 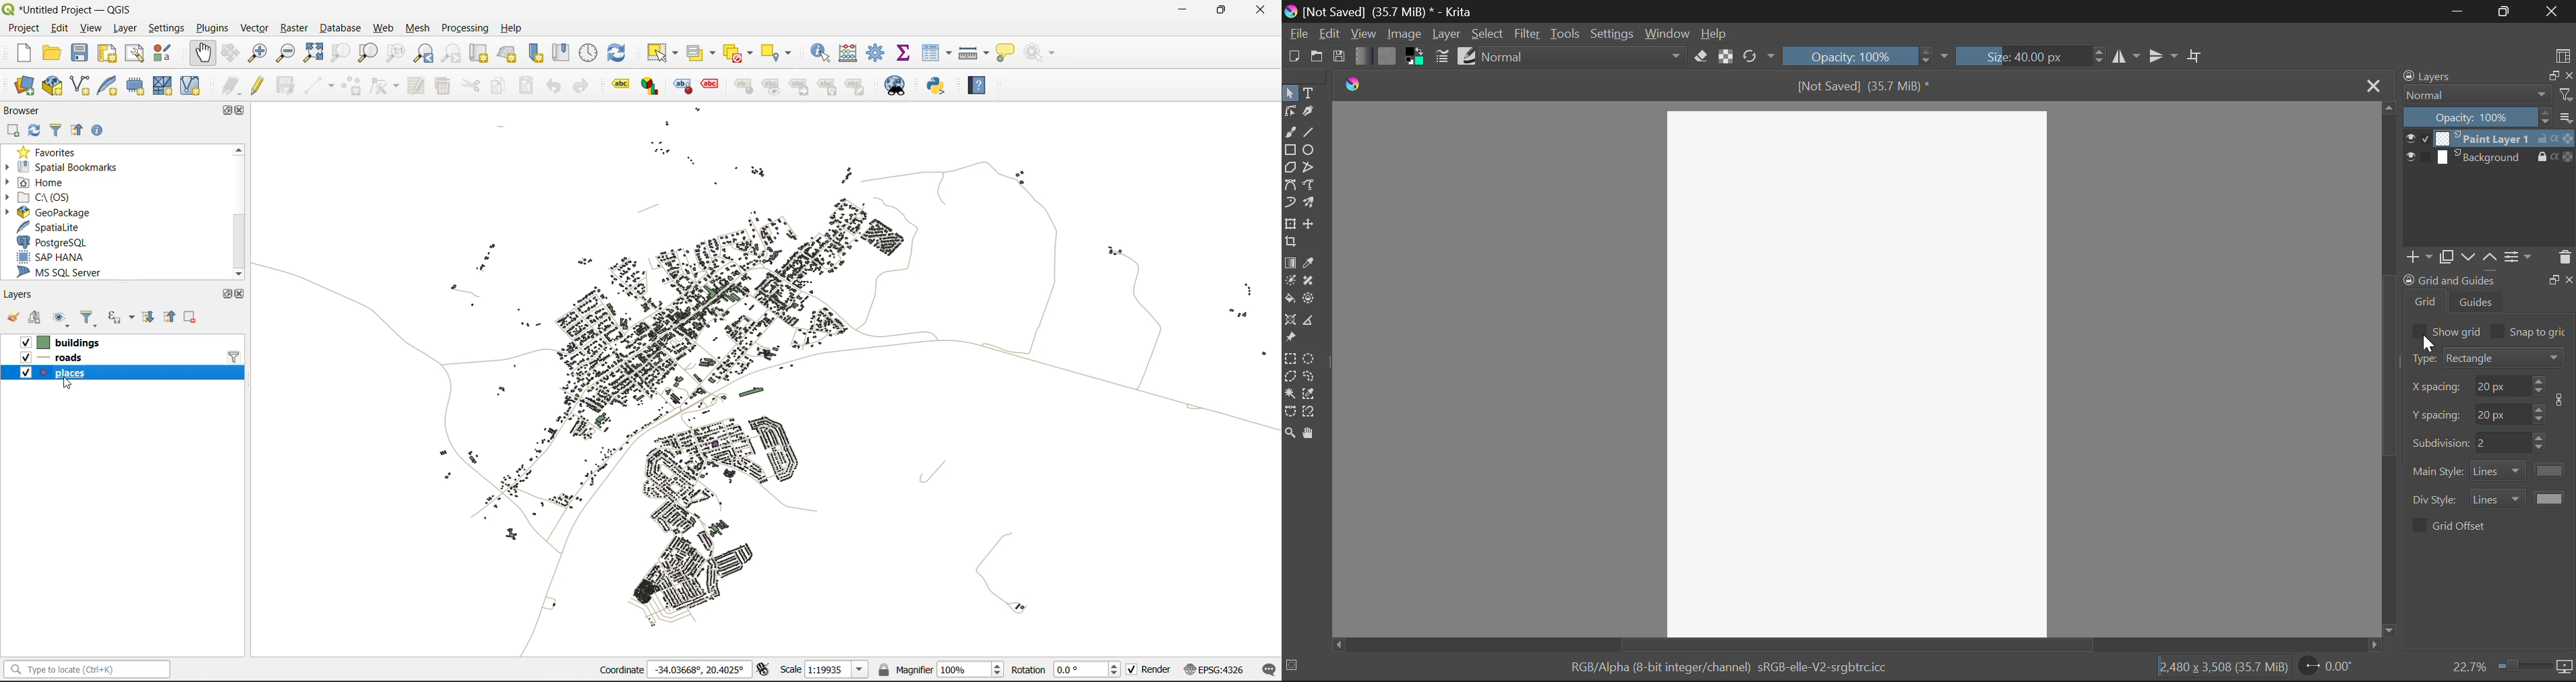 What do you see at coordinates (2563, 55) in the screenshot?
I see `Choose Workspace` at bounding box center [2563, 55].